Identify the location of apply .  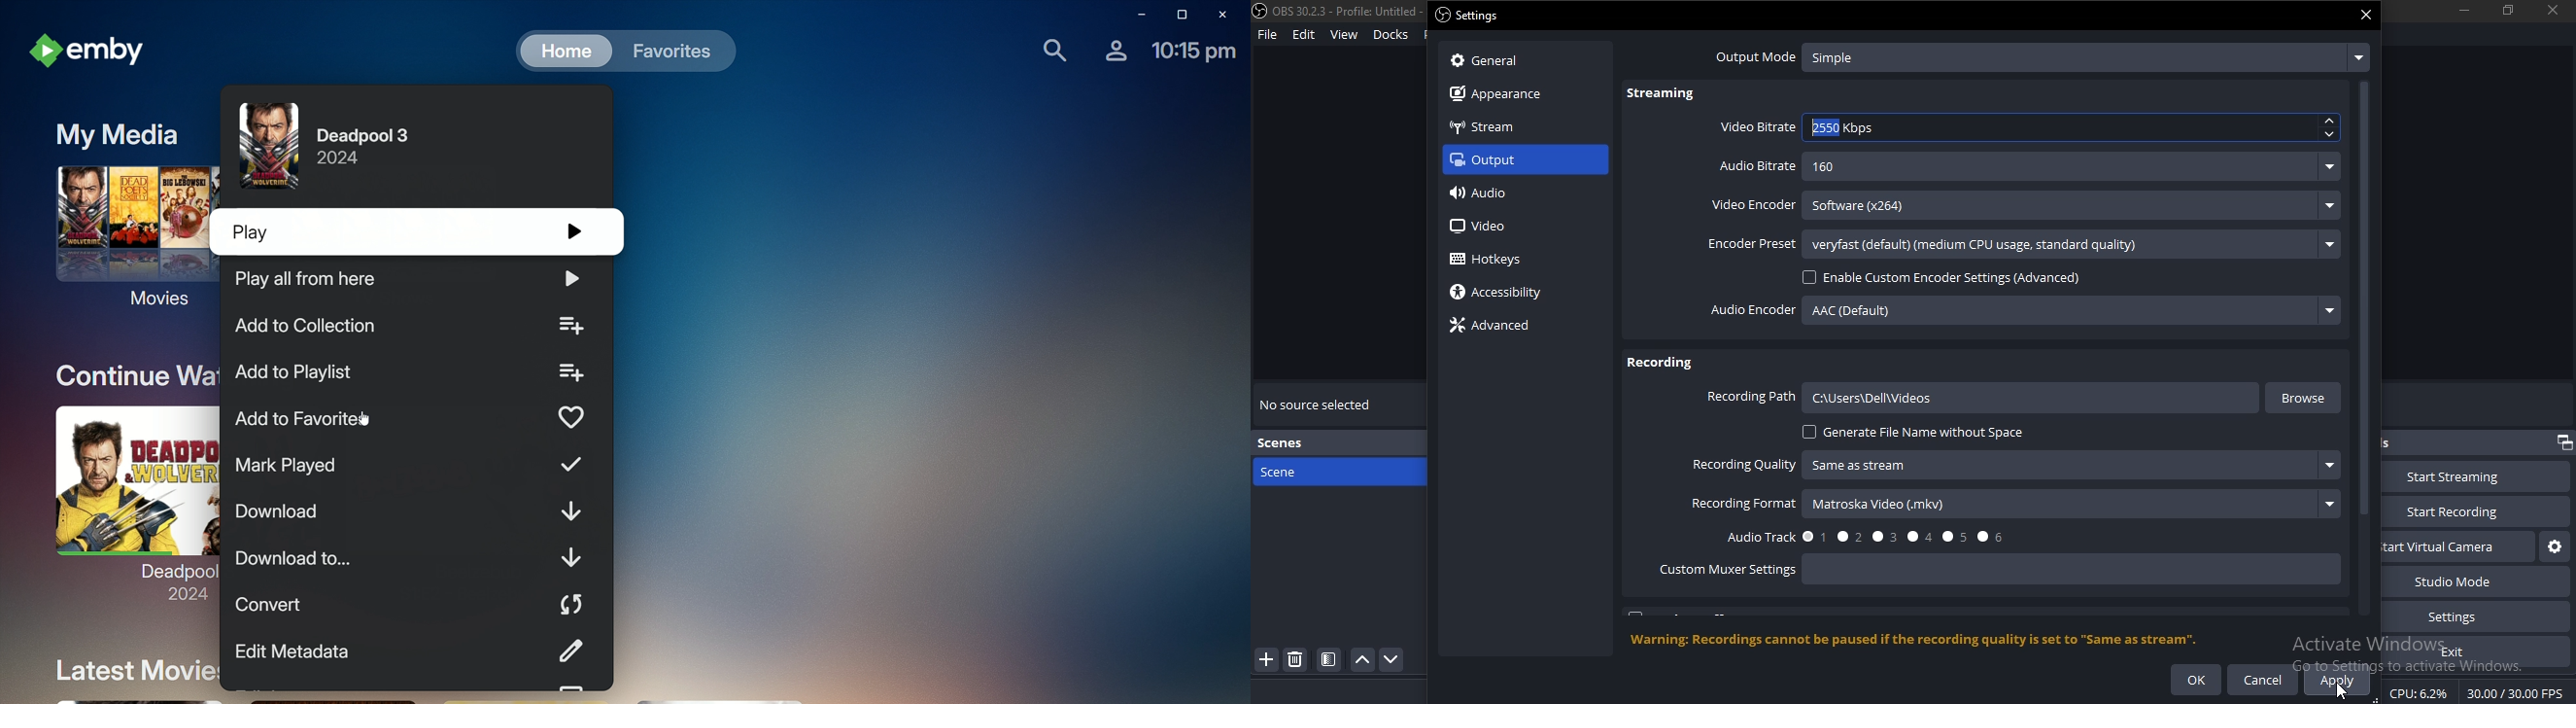
(2338, 680).